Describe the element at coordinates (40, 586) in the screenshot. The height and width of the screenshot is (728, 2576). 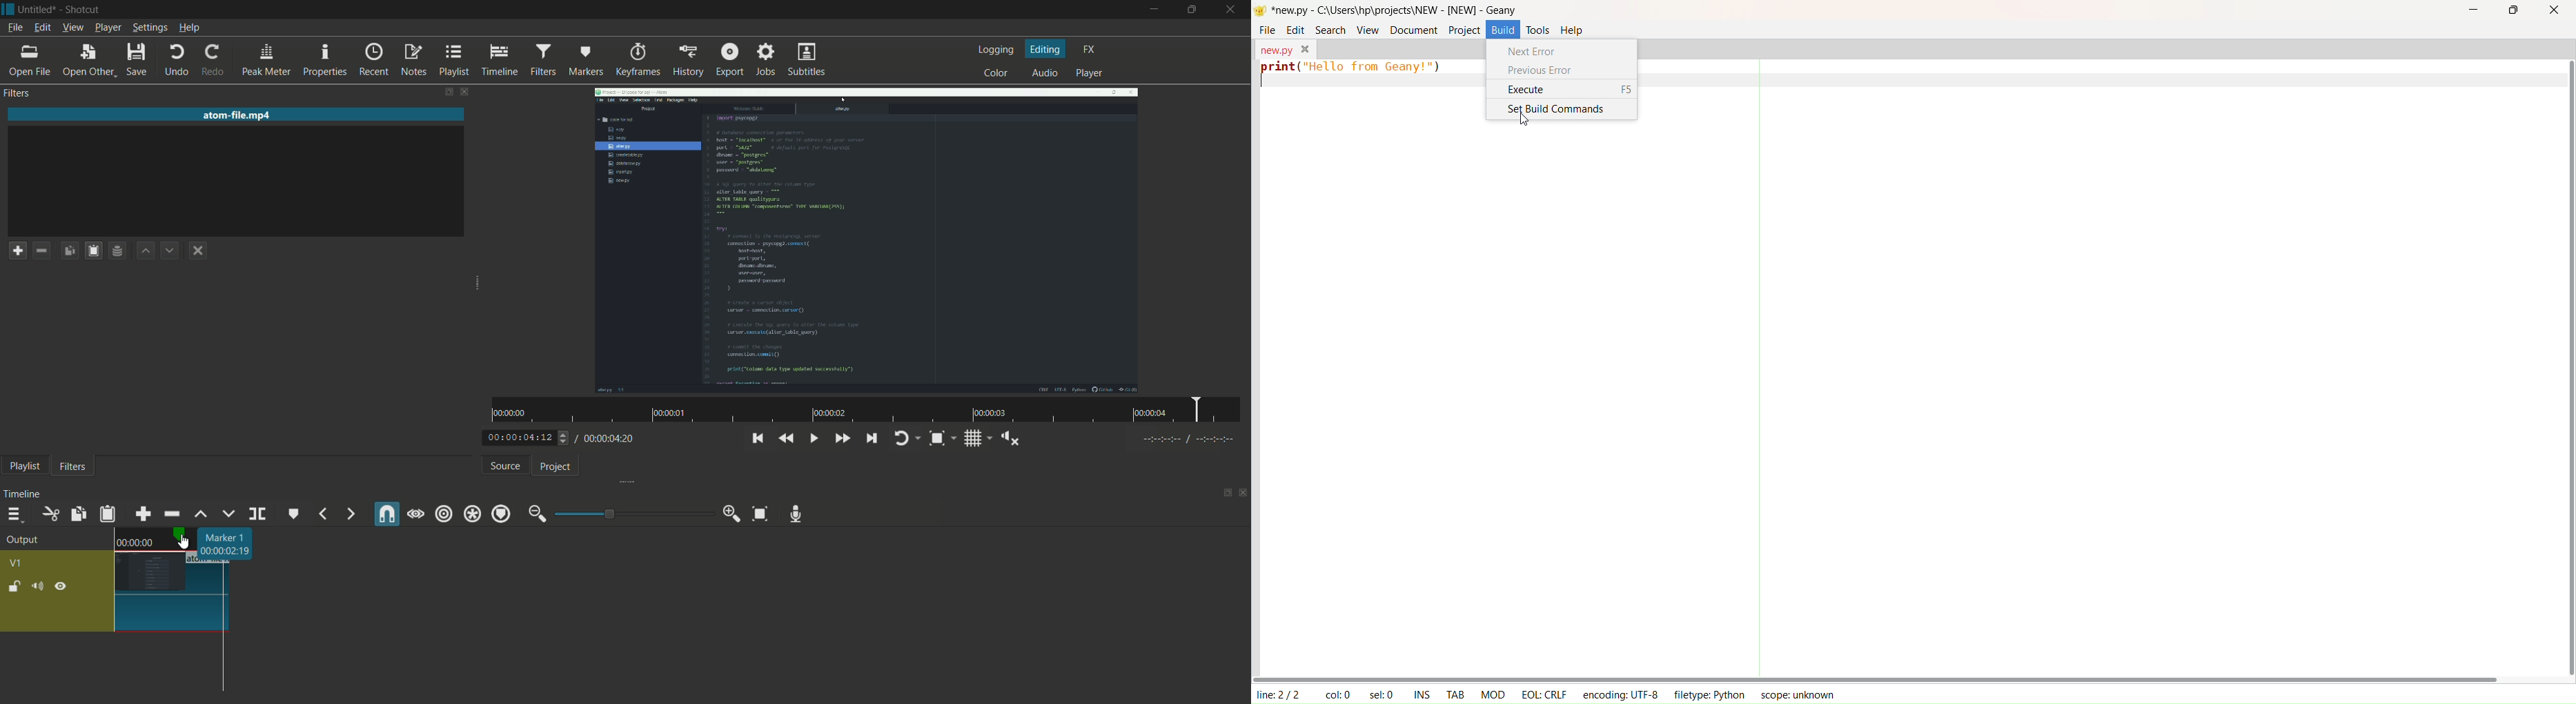
I see `mute` at that location.